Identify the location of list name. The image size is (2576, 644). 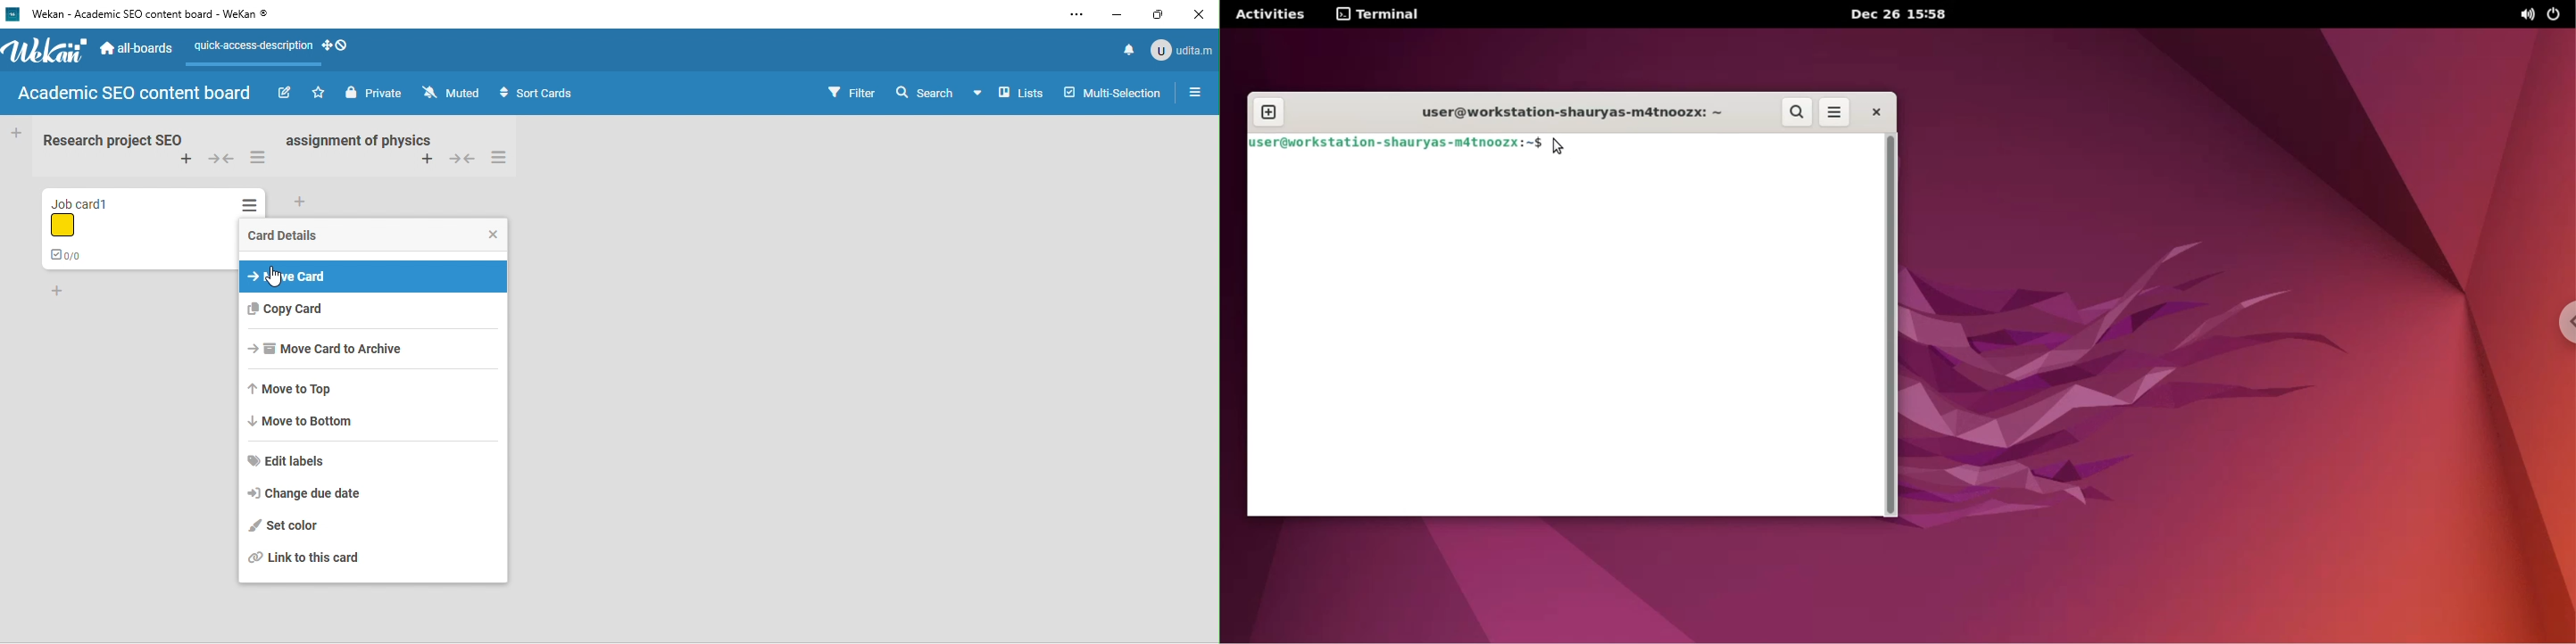
(370, 141).